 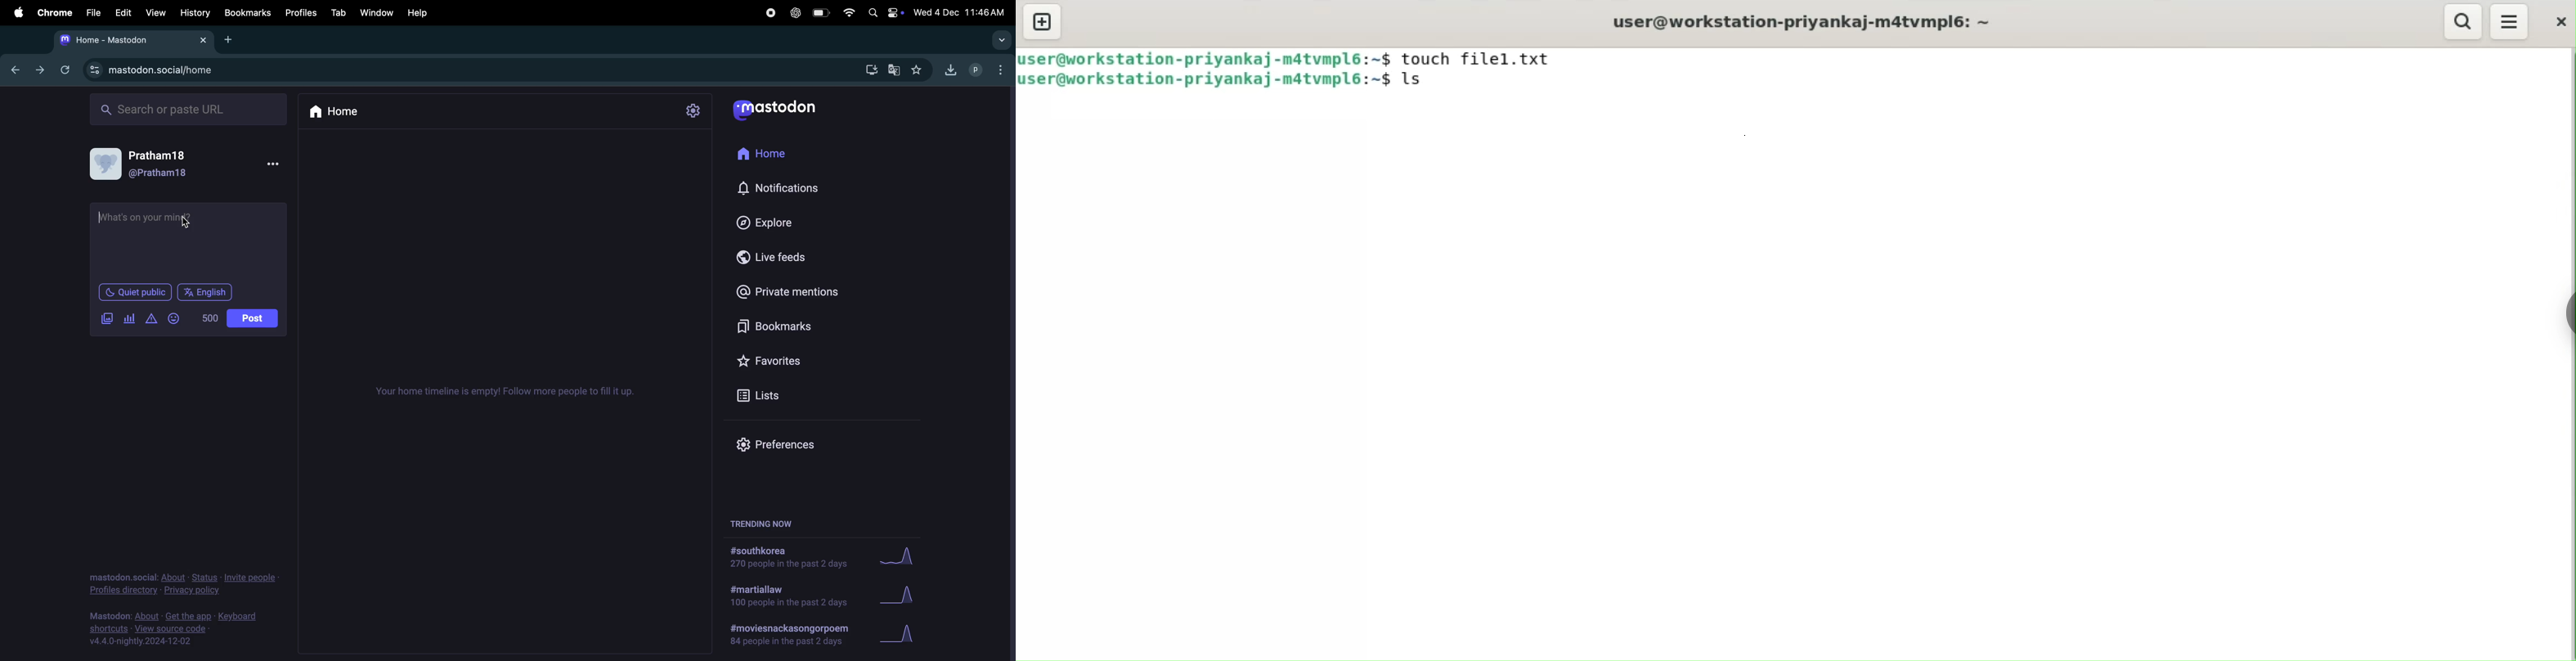 What do you see at coordinates (421, 12) in the screenshot?
I see `Help` at bounding box center [421, 12].